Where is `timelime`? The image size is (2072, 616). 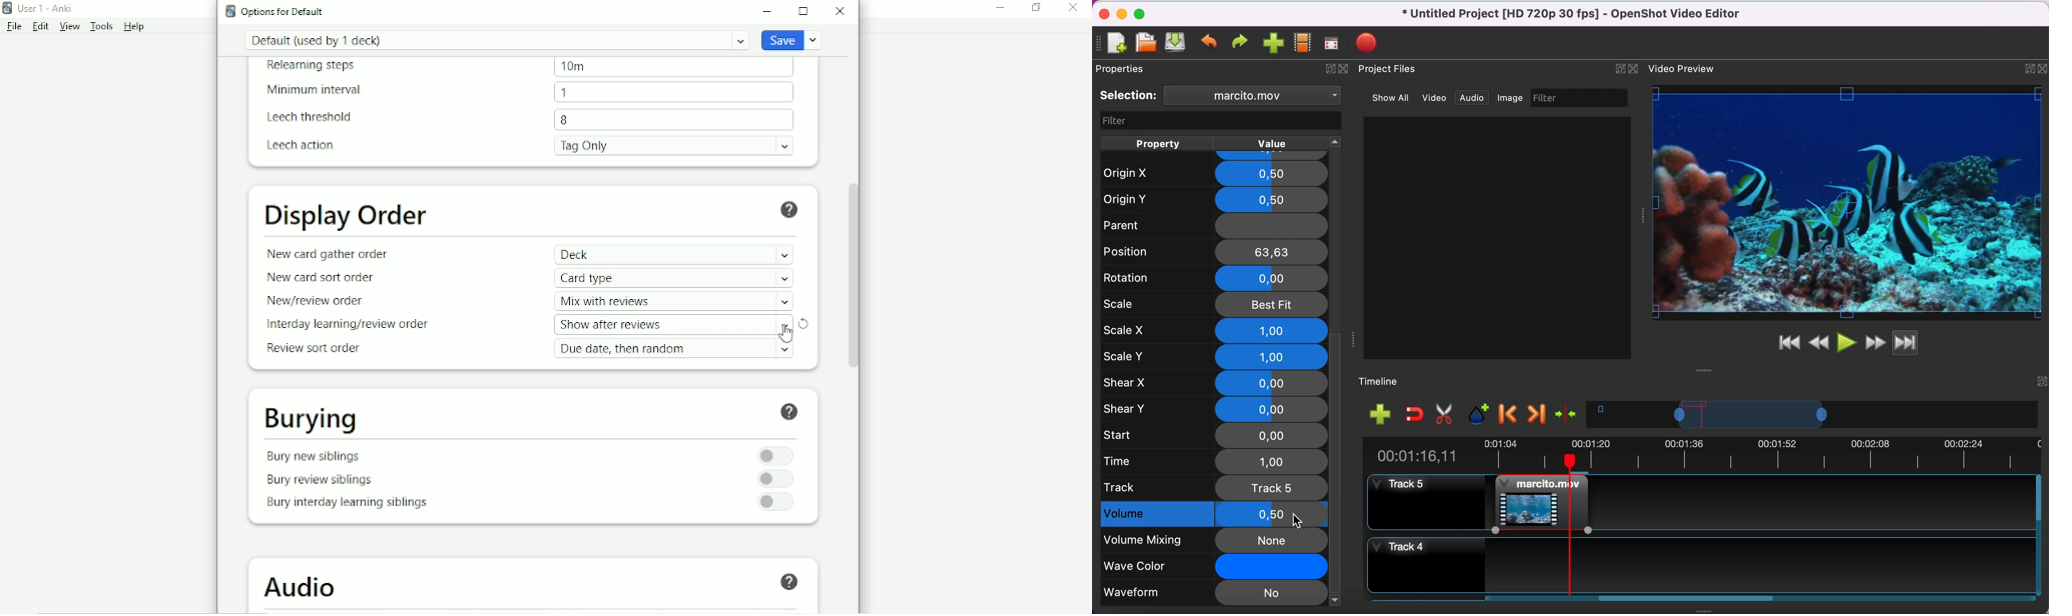 timelime is located at coordinates (1386, 381).